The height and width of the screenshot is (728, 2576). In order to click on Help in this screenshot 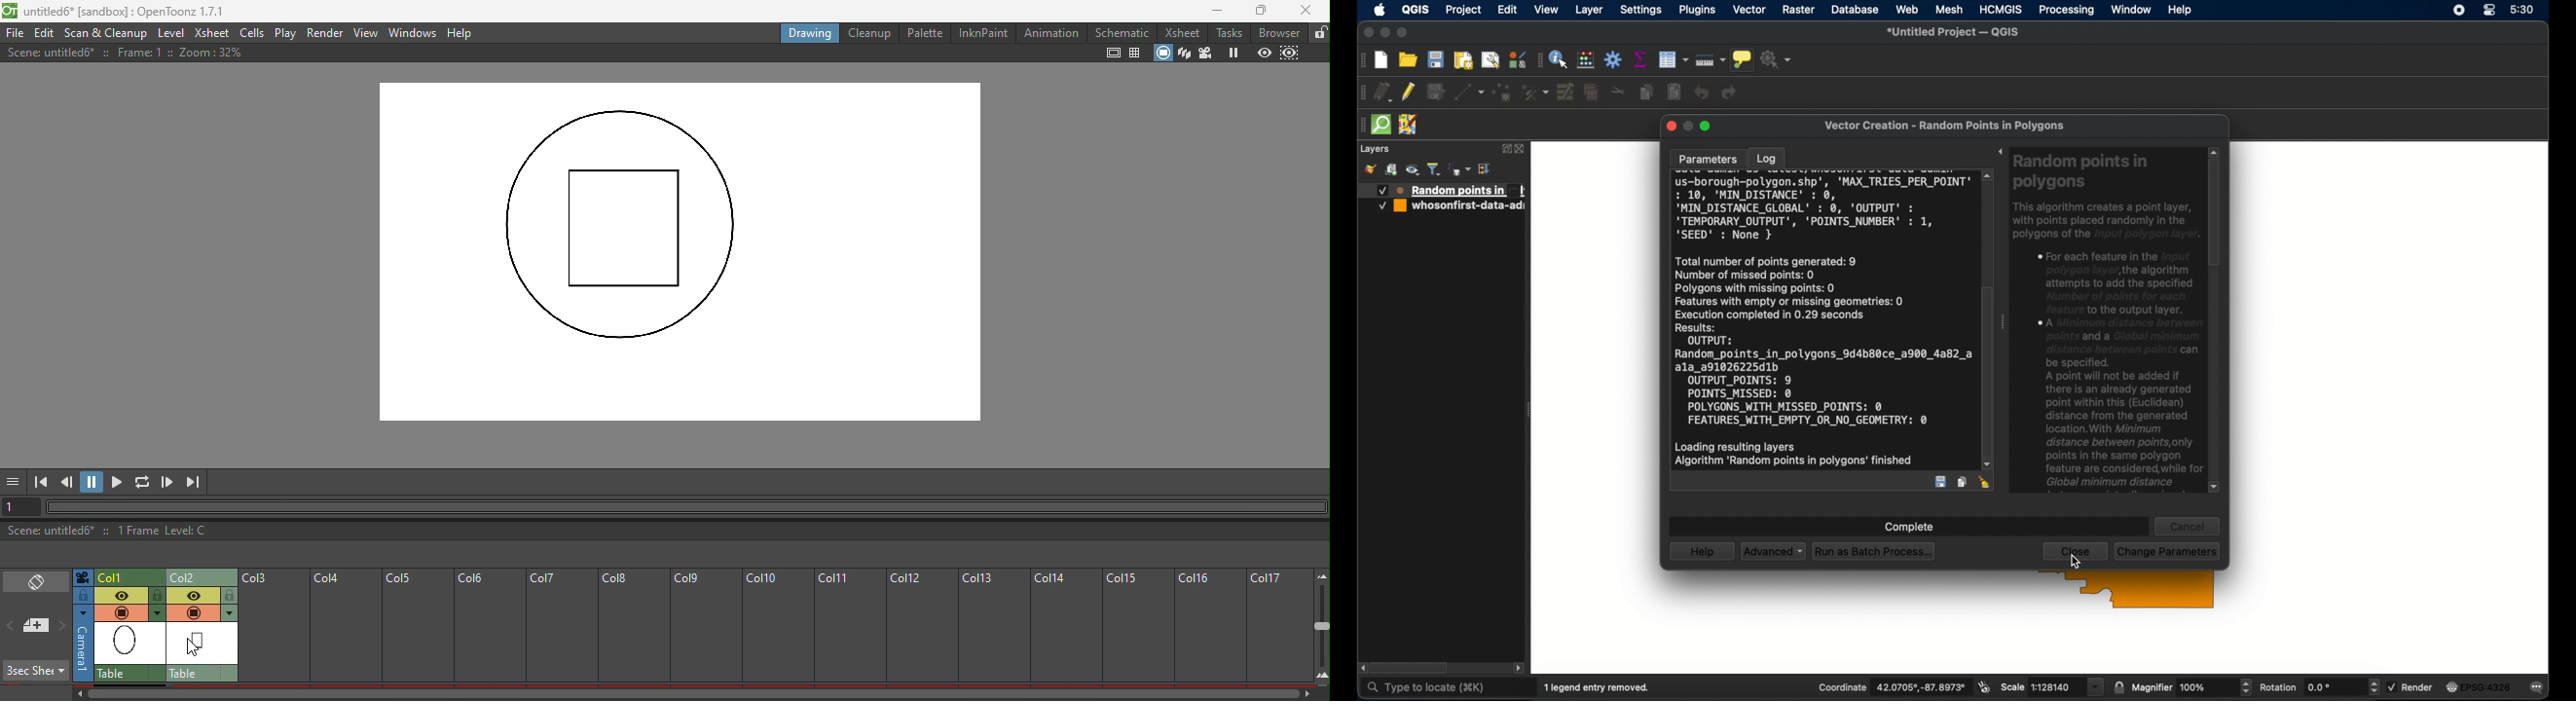, I will do `click(460, 33)`.